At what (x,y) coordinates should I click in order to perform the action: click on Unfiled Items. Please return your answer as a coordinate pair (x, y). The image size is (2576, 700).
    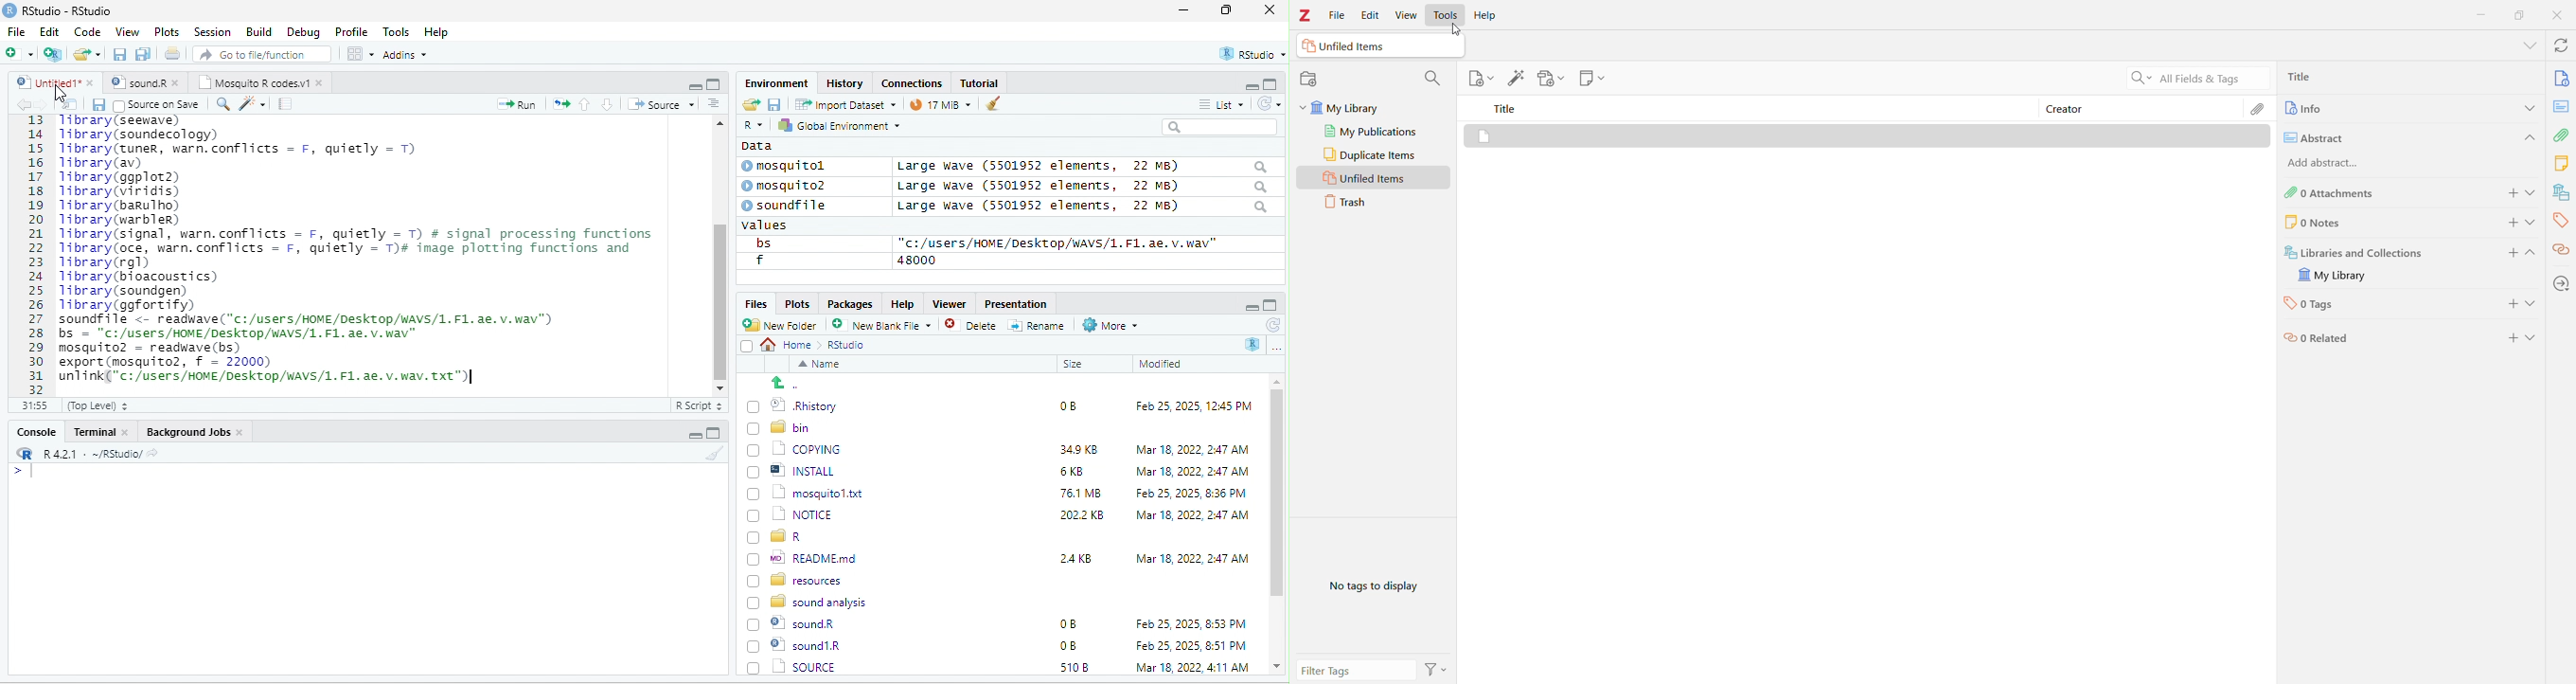
    Looking at the image, I should click on (1373, 177).